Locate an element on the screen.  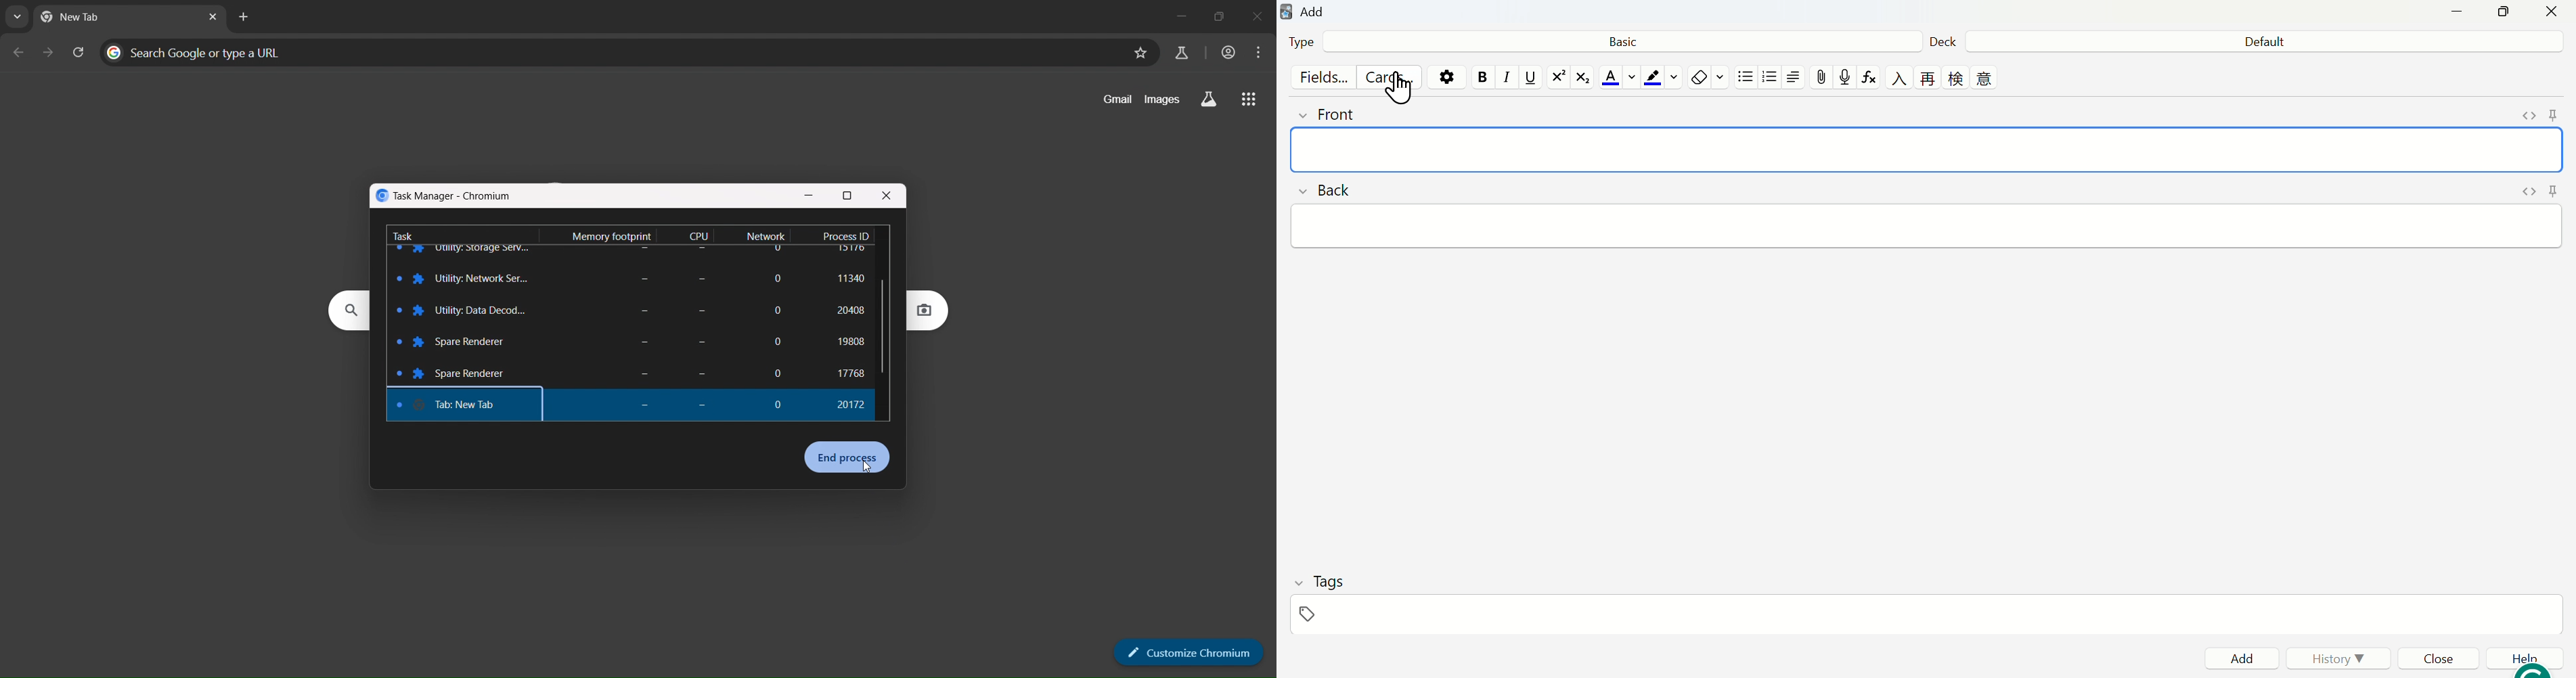
Attach pictures/videos/audio is located at coordinates (1819, 77).